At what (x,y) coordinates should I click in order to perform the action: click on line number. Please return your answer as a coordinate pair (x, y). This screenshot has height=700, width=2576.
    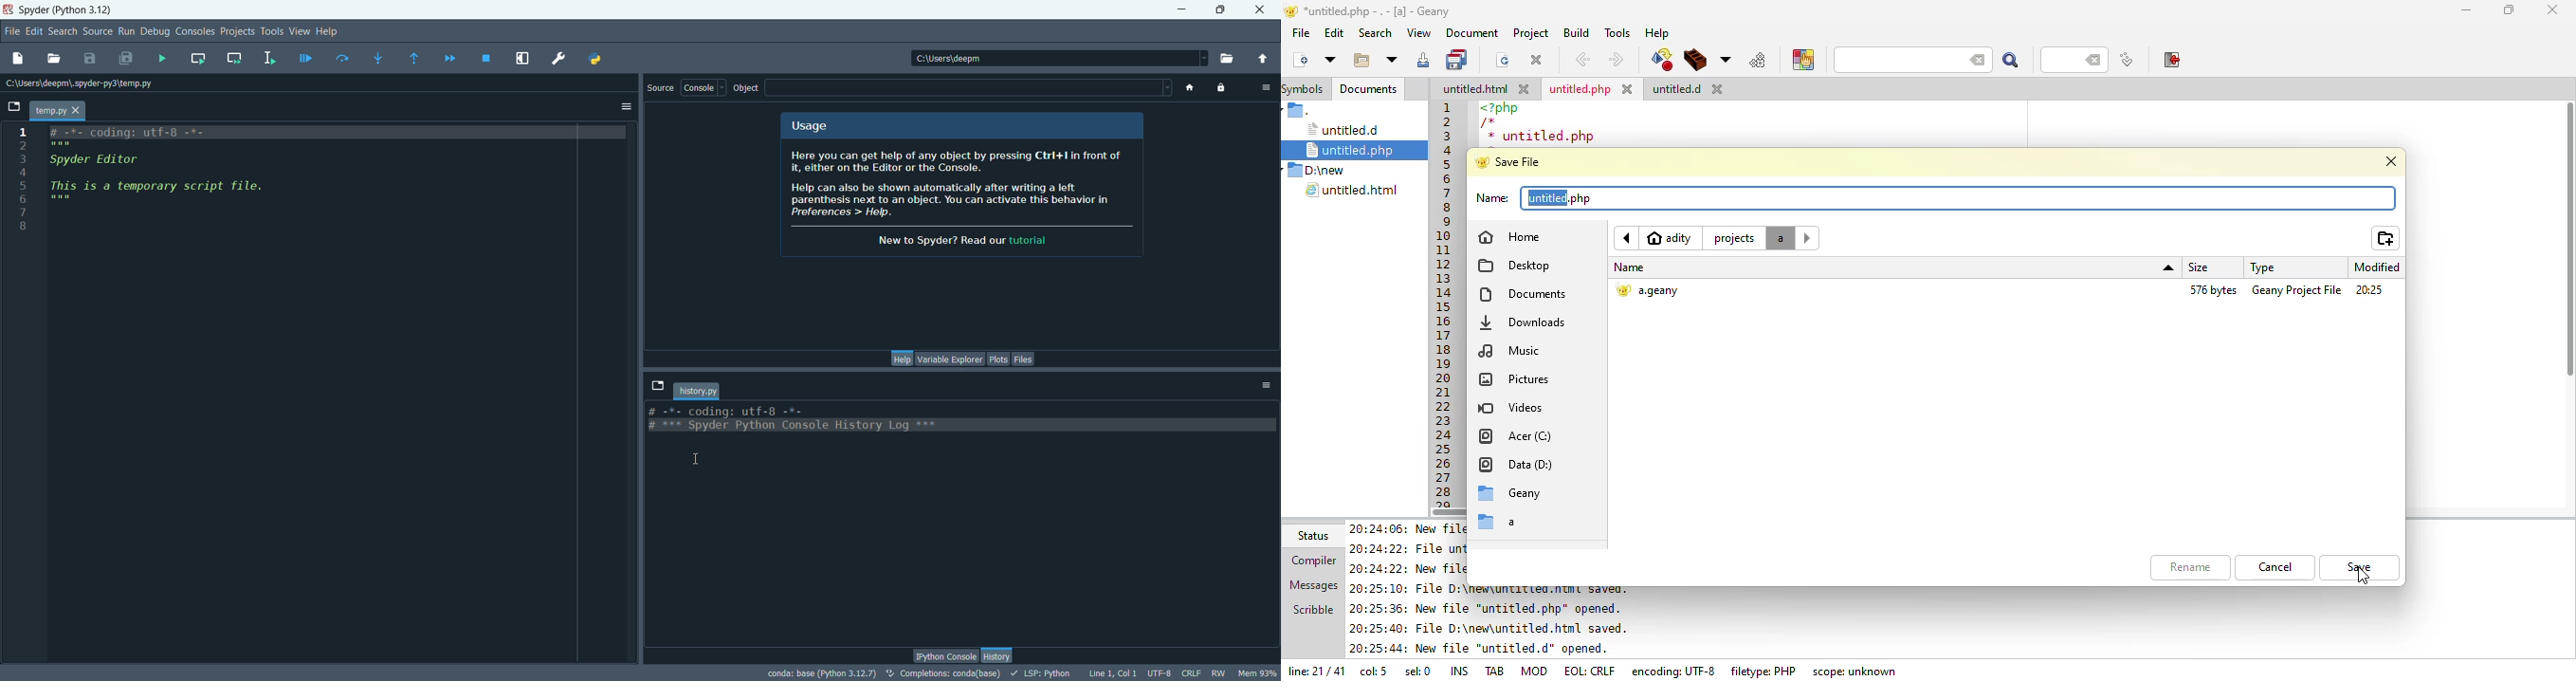
    Looking at the image, I should click on (21, 184).